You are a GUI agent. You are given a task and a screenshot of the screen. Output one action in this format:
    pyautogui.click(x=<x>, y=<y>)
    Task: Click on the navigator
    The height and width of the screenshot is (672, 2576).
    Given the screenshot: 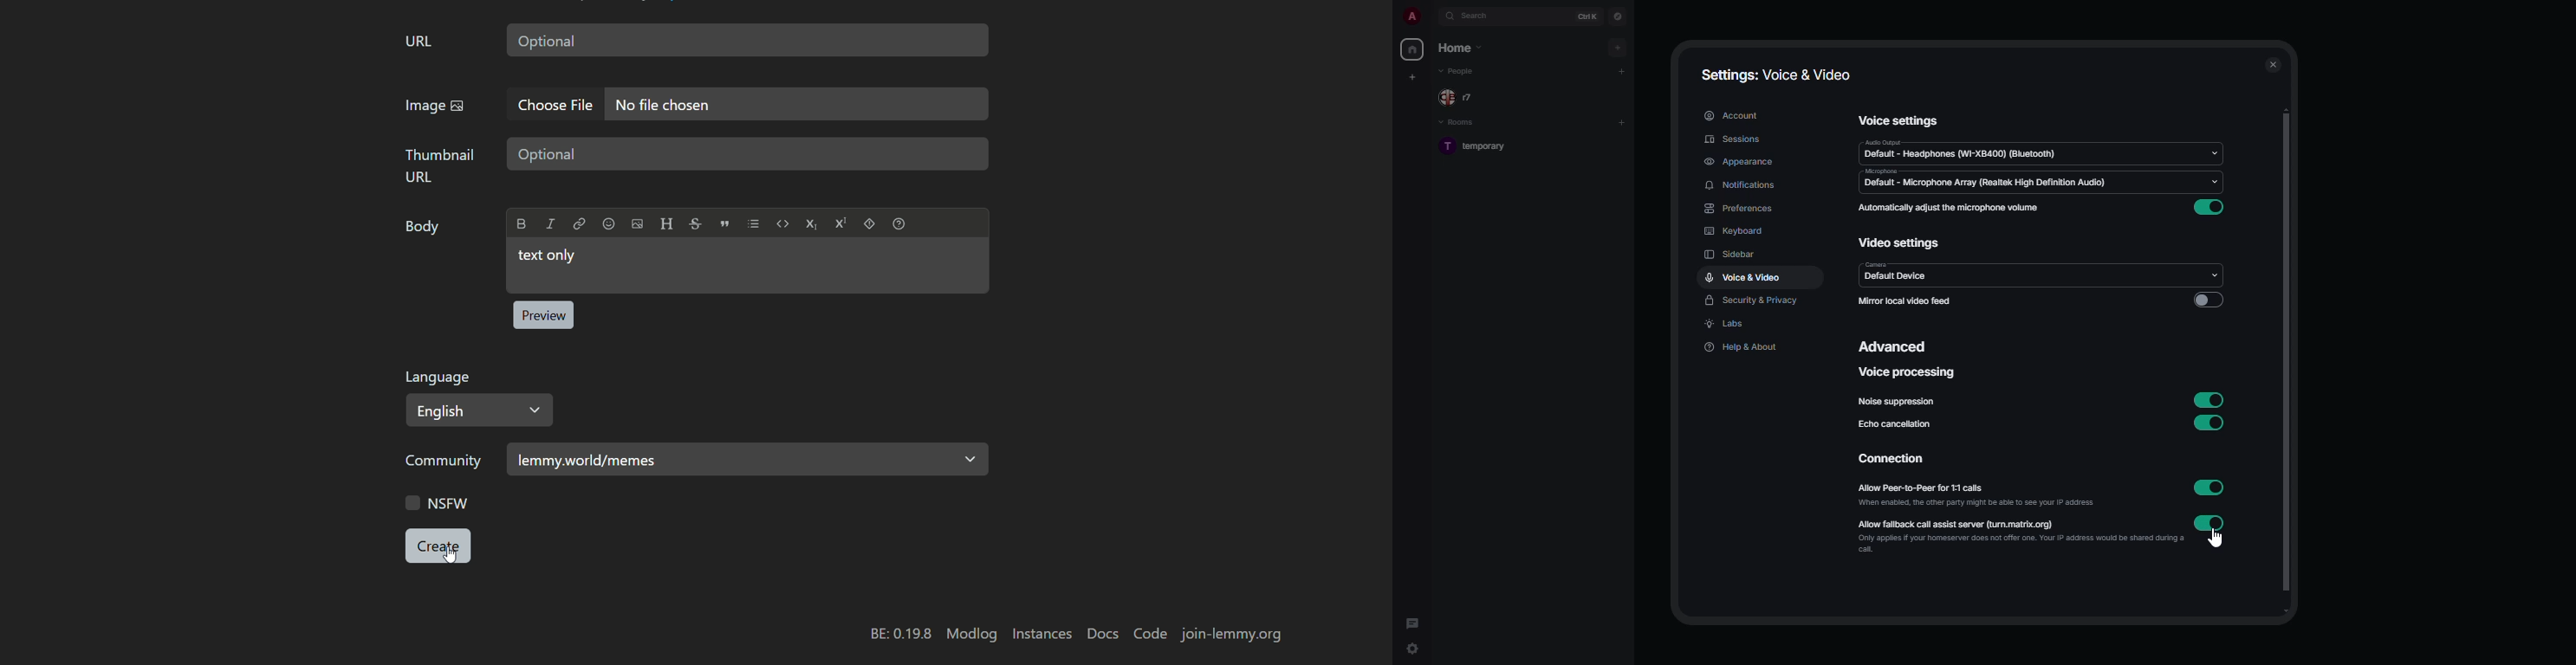 What is the action you would take?
    pyautogui.click(x=1616, y=16)
    